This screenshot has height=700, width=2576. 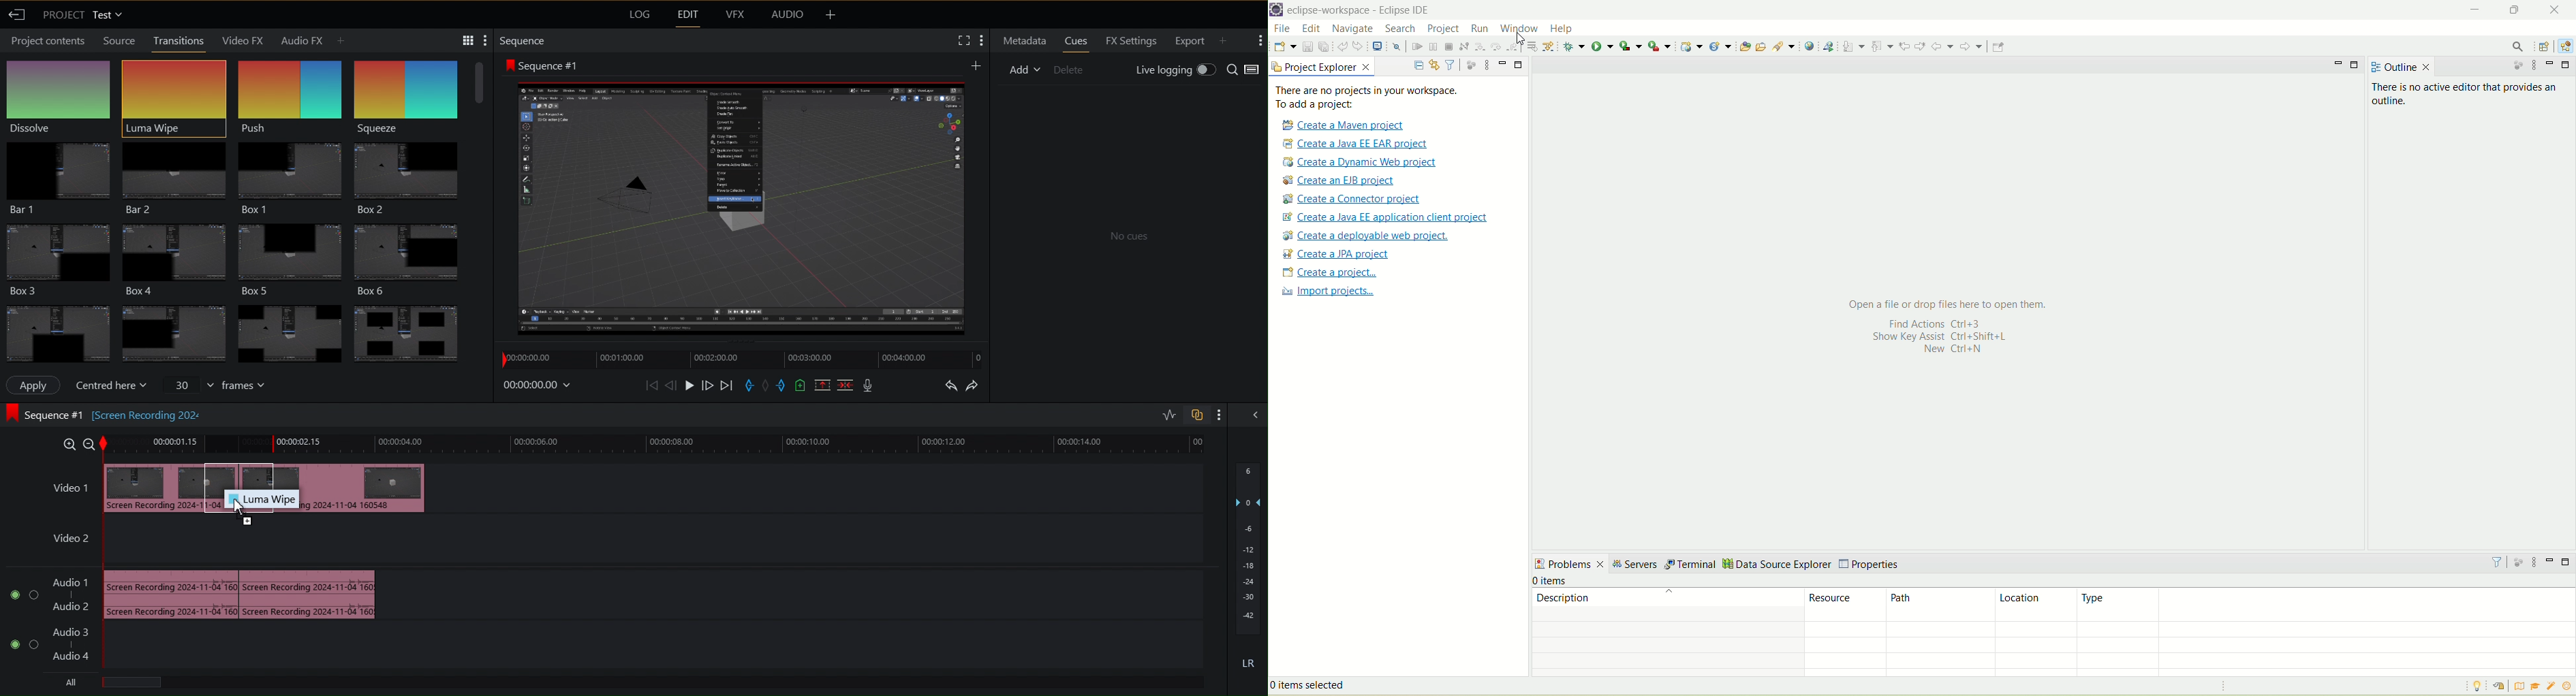 I want to click on Audio Track 1, so click(x=267, y=593).